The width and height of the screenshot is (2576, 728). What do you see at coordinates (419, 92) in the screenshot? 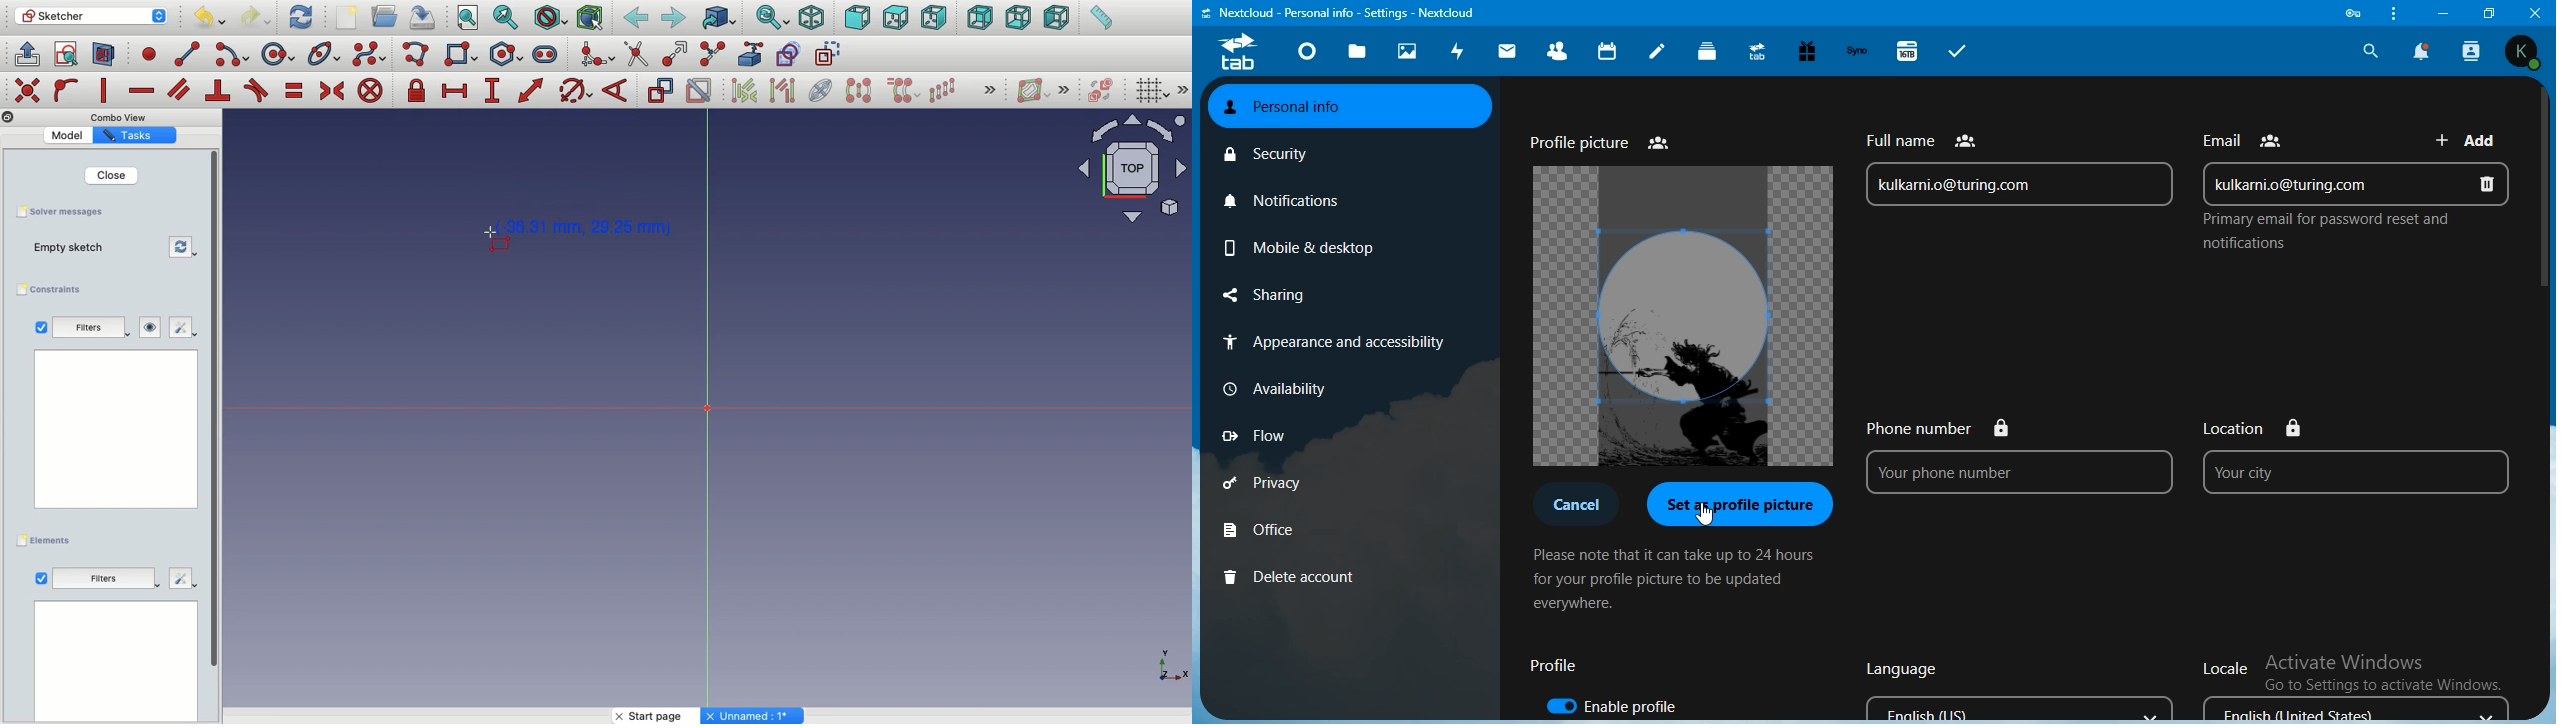
I see `constrain lock` at bounding box center [419, 92].